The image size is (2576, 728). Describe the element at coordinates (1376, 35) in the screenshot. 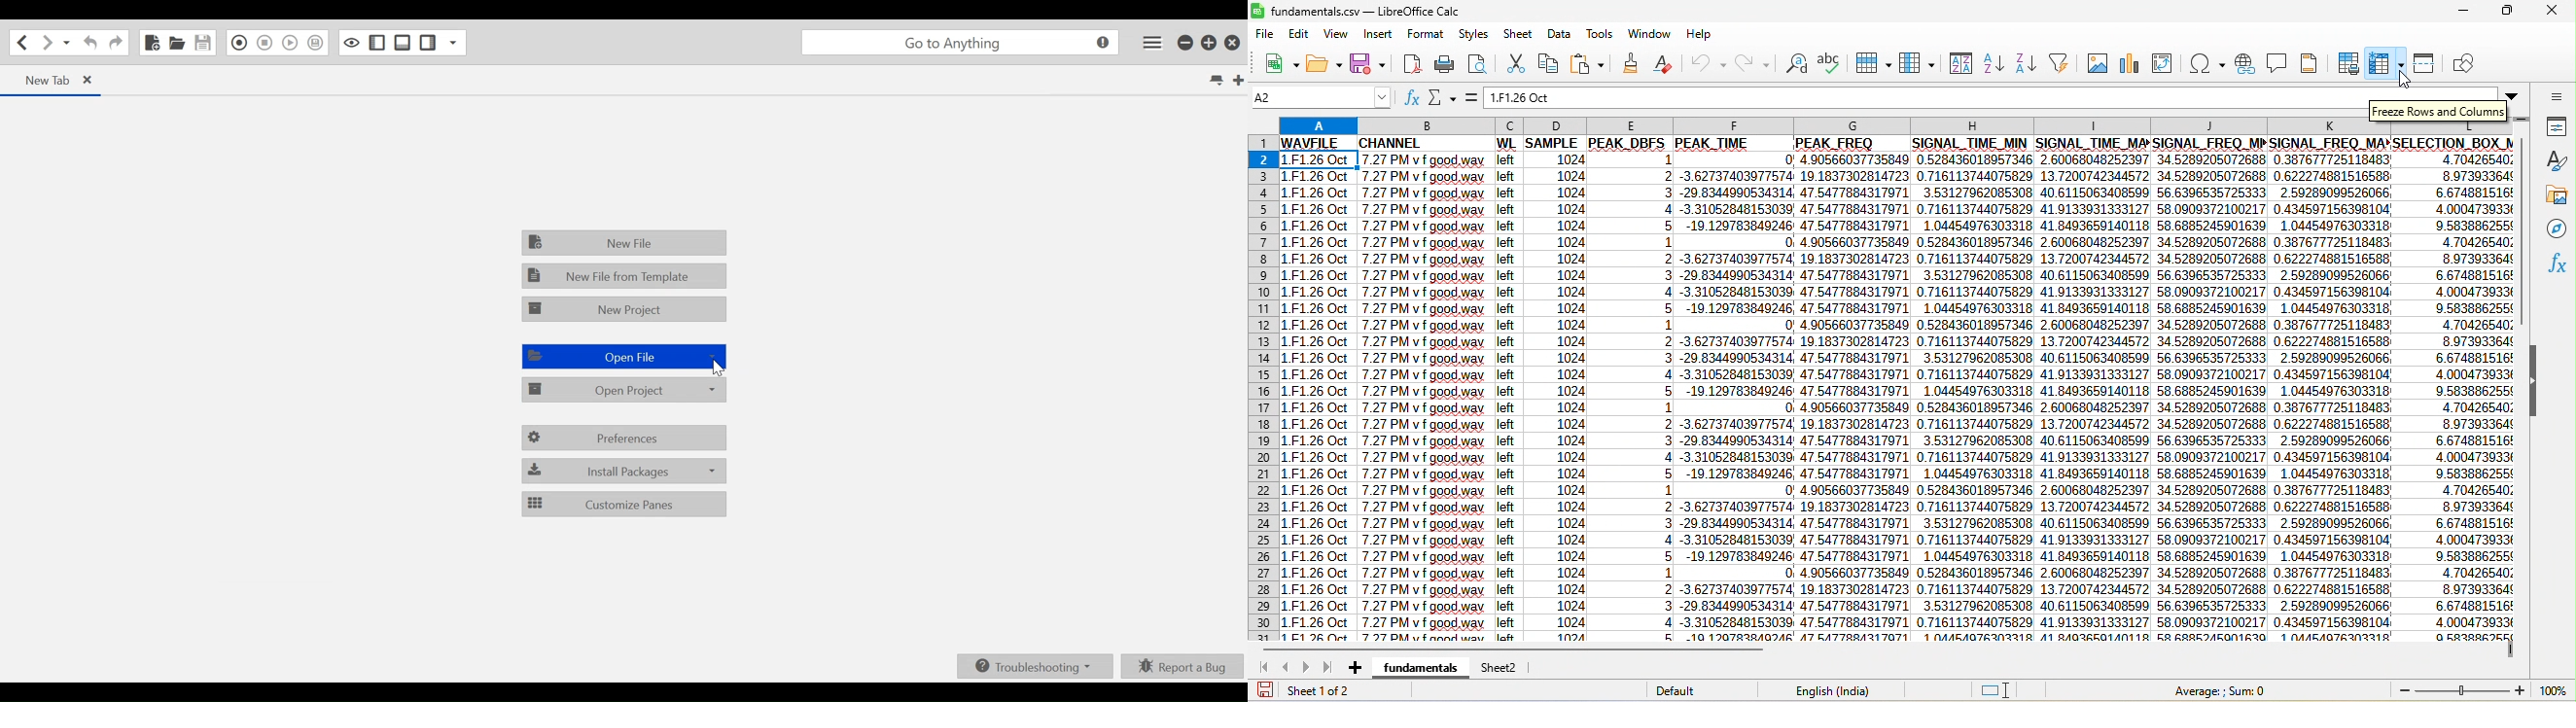

I see `insert` at that location.